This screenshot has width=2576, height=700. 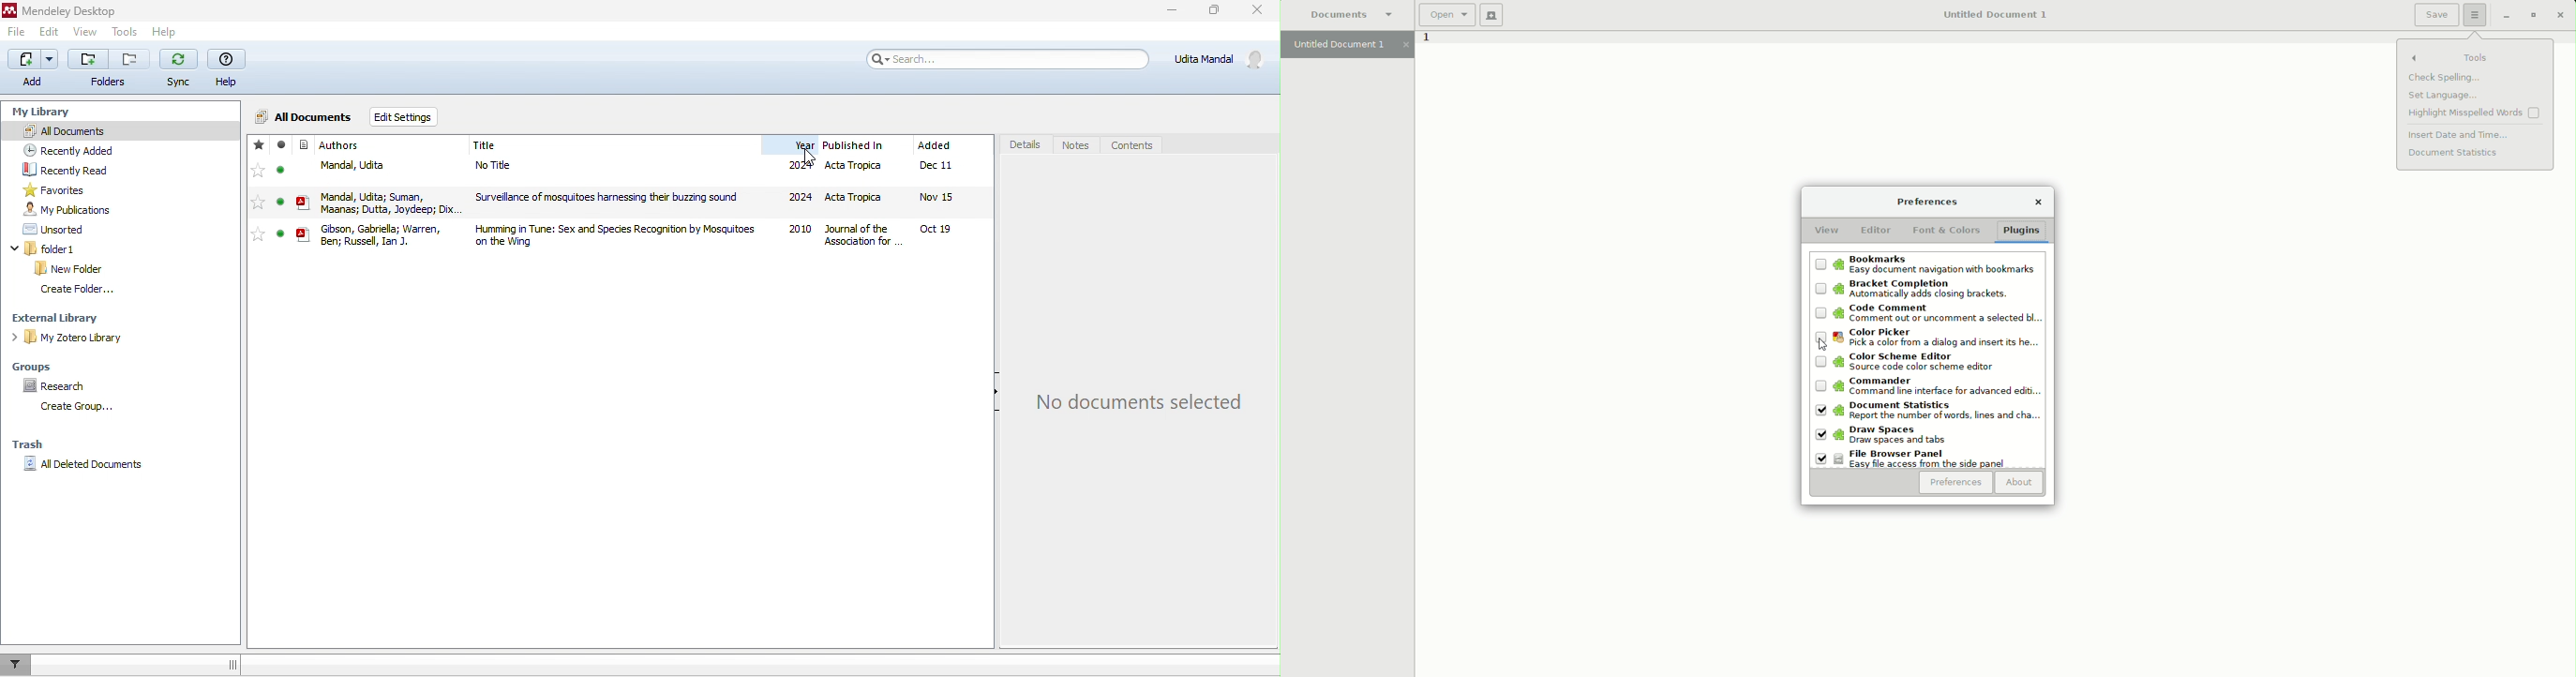 I want to click on notes, so click(x=1075, y=145).